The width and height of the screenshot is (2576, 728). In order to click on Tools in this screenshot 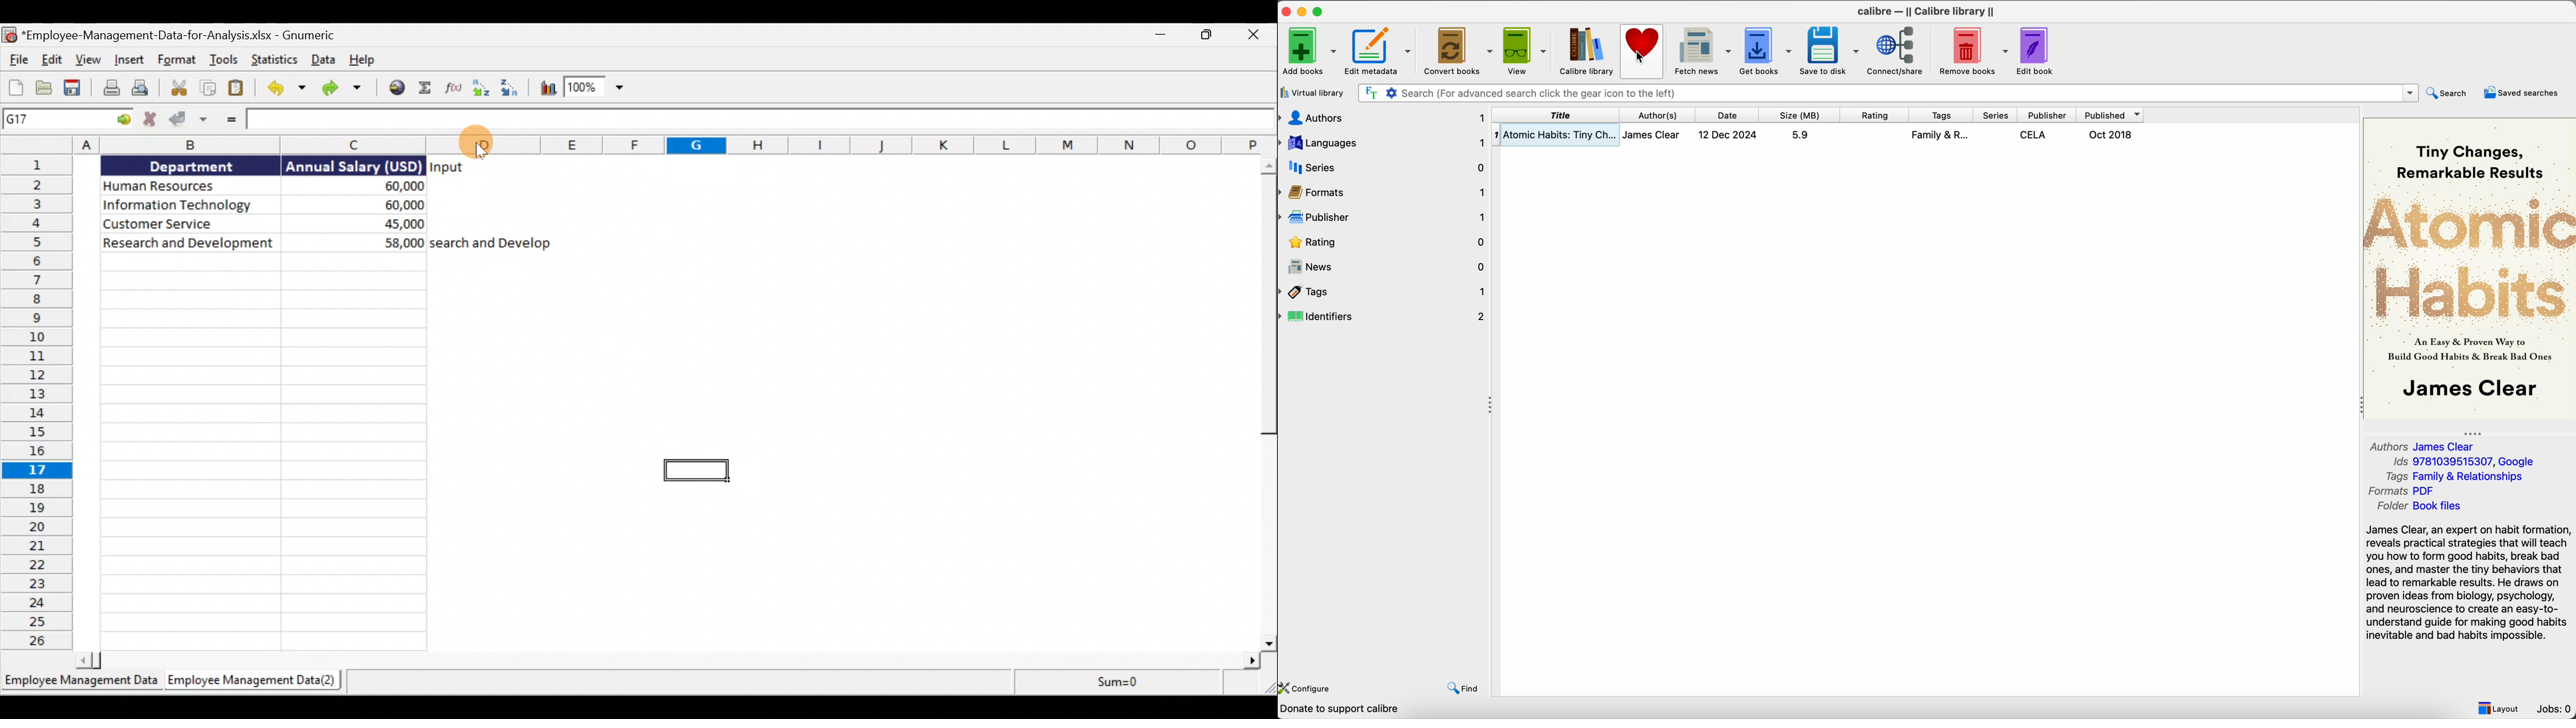, I will do `click(226, 58)`.